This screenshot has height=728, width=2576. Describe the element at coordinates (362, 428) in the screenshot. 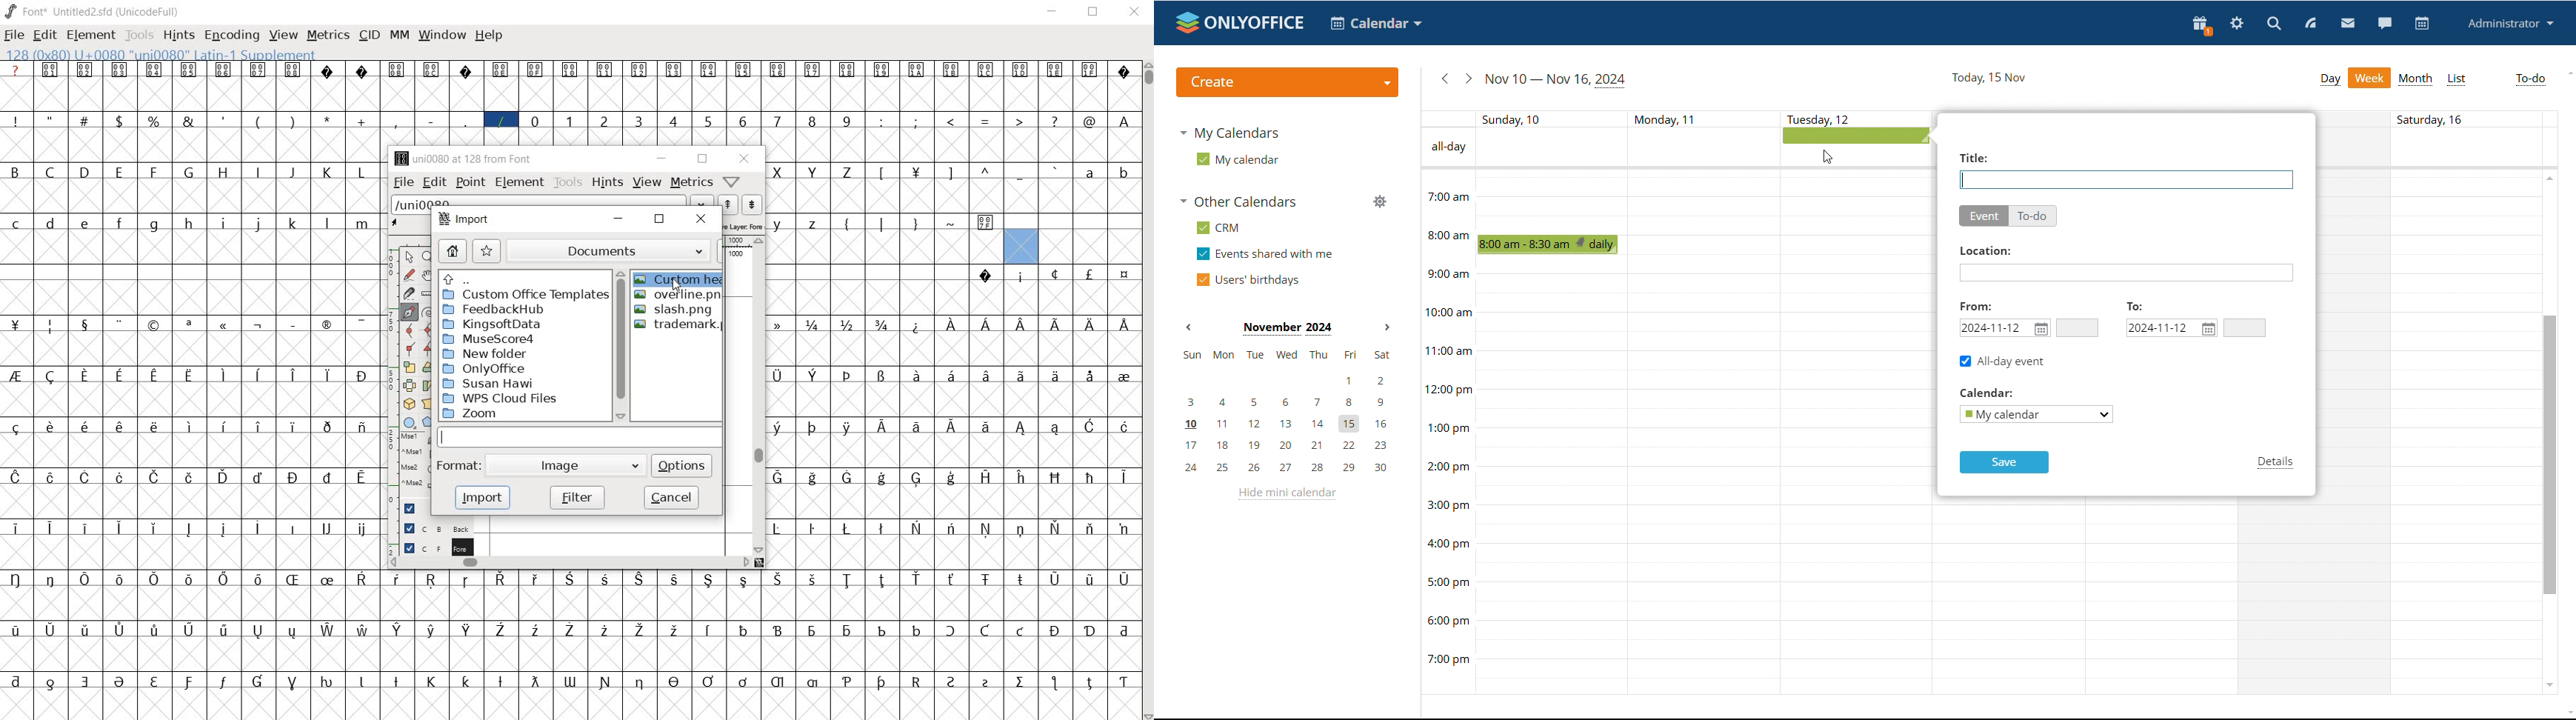

I see `glyph` at that location.